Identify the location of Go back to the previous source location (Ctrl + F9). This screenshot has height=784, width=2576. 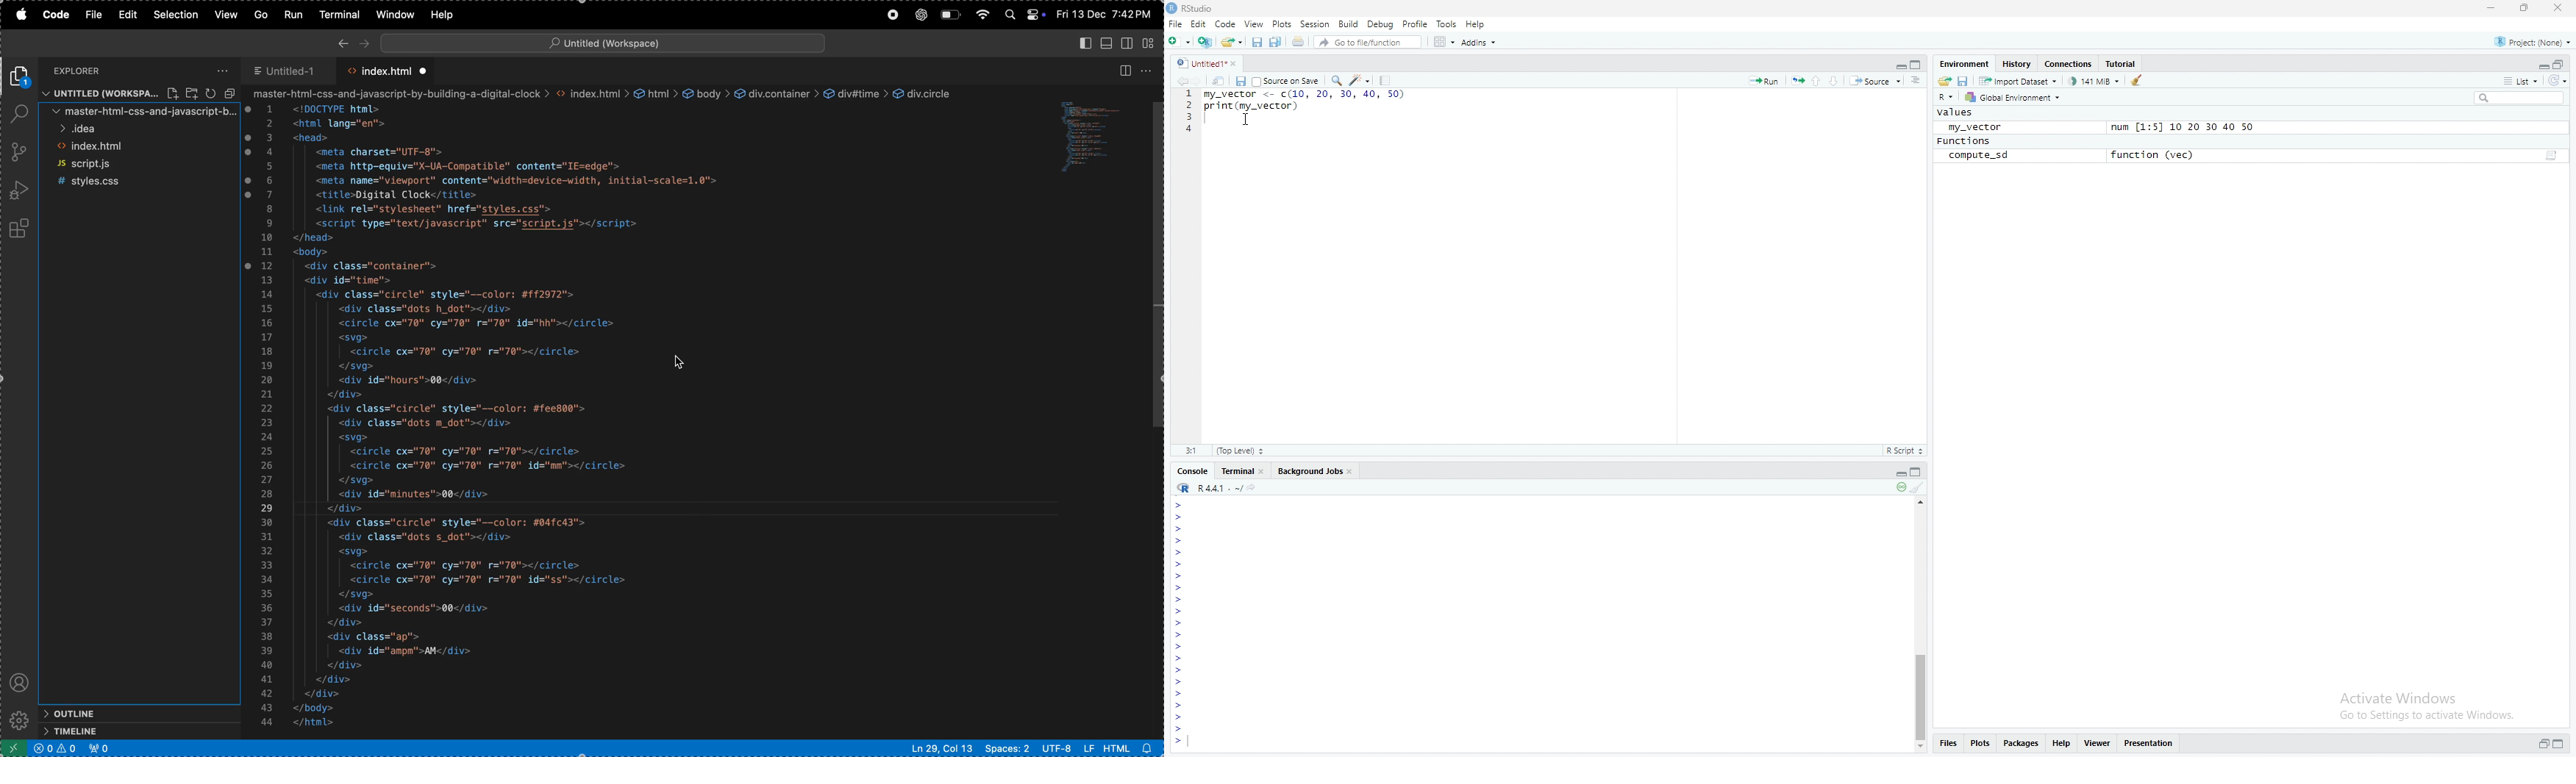
(1187, 81).